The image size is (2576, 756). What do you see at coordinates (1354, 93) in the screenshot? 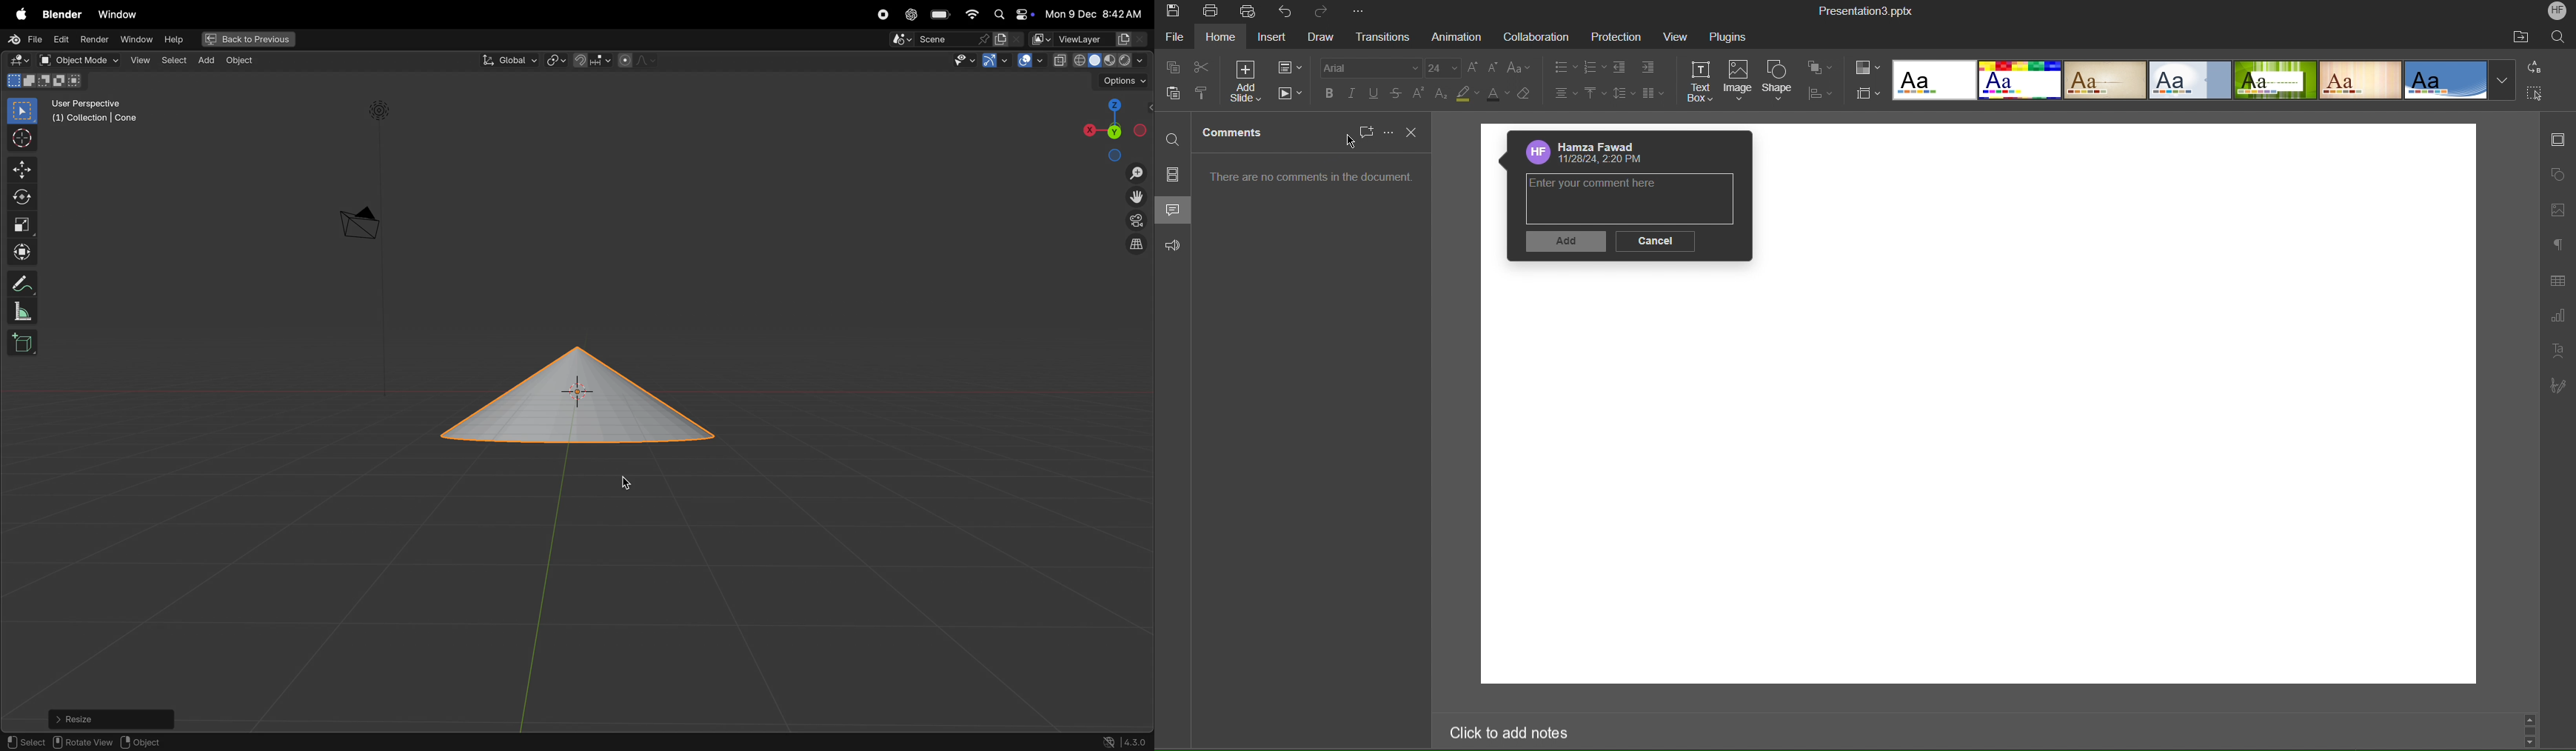
I see `Italics` at bounding box center [1354, 93].